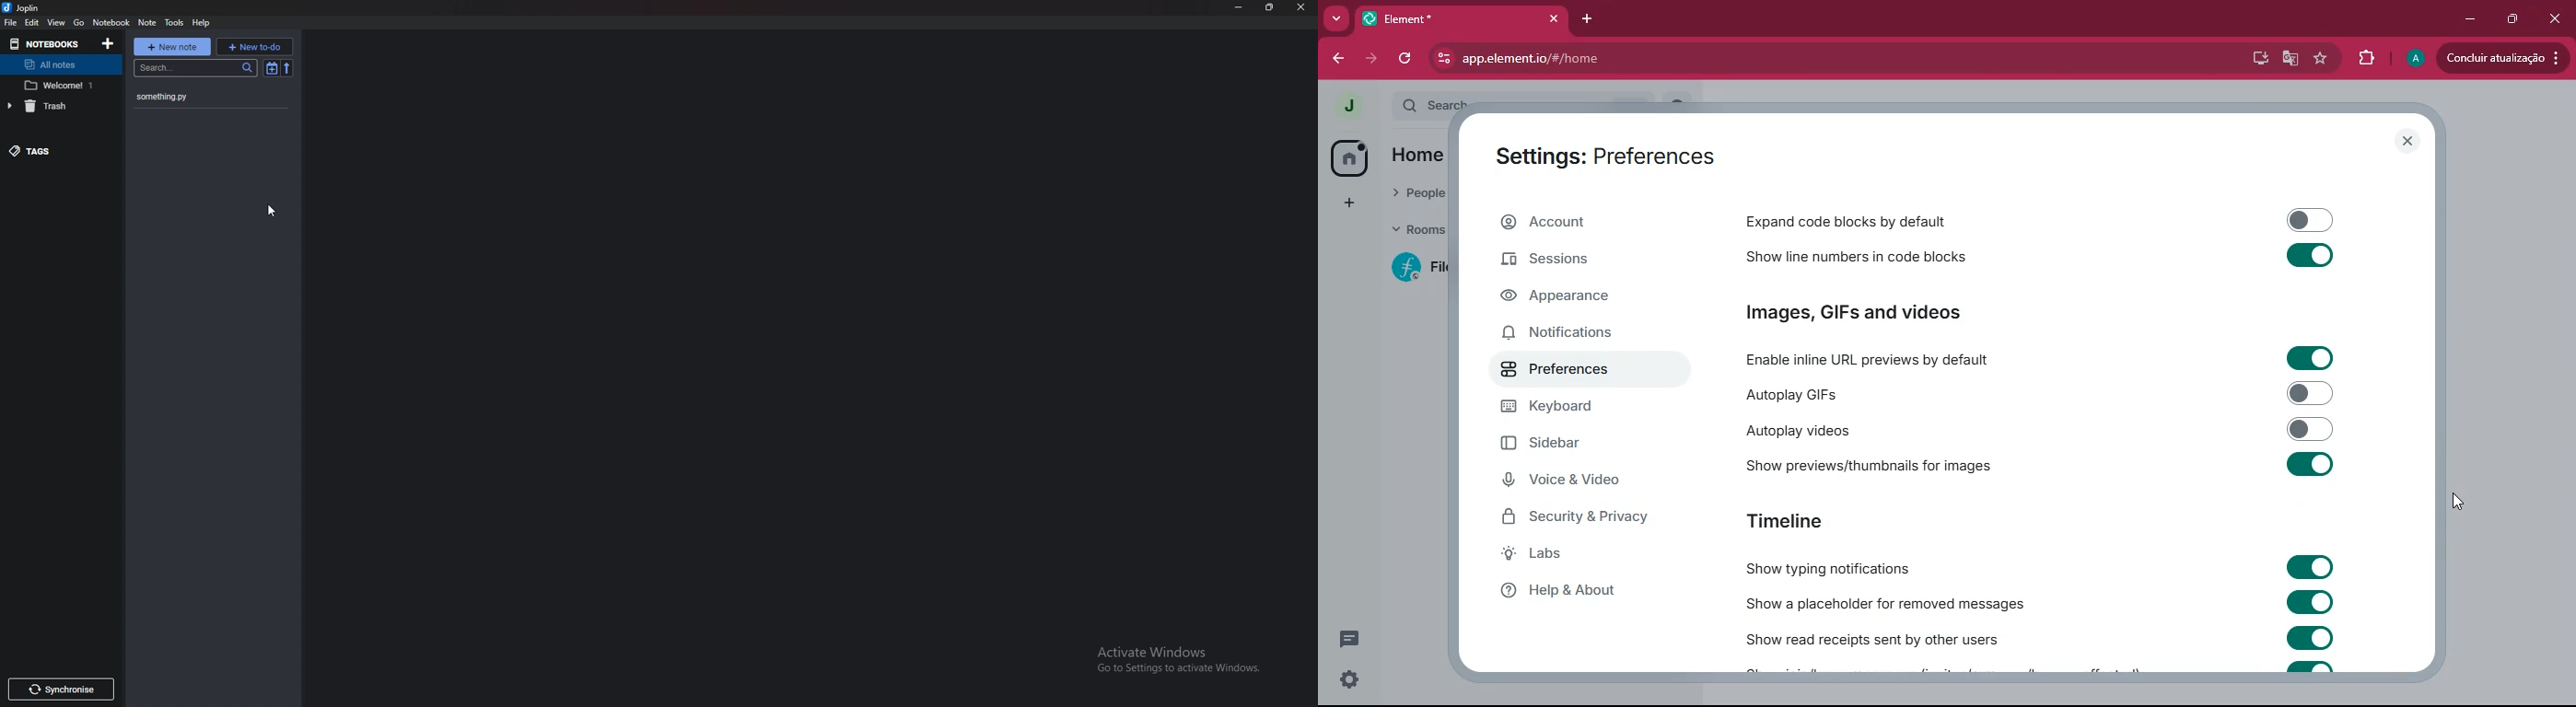 The height and width of the screenshot is (728, 2576). What do you see at coordinates (1373, 60) in the screenshot?
I see `forward` at bounding box center [1373, 60].